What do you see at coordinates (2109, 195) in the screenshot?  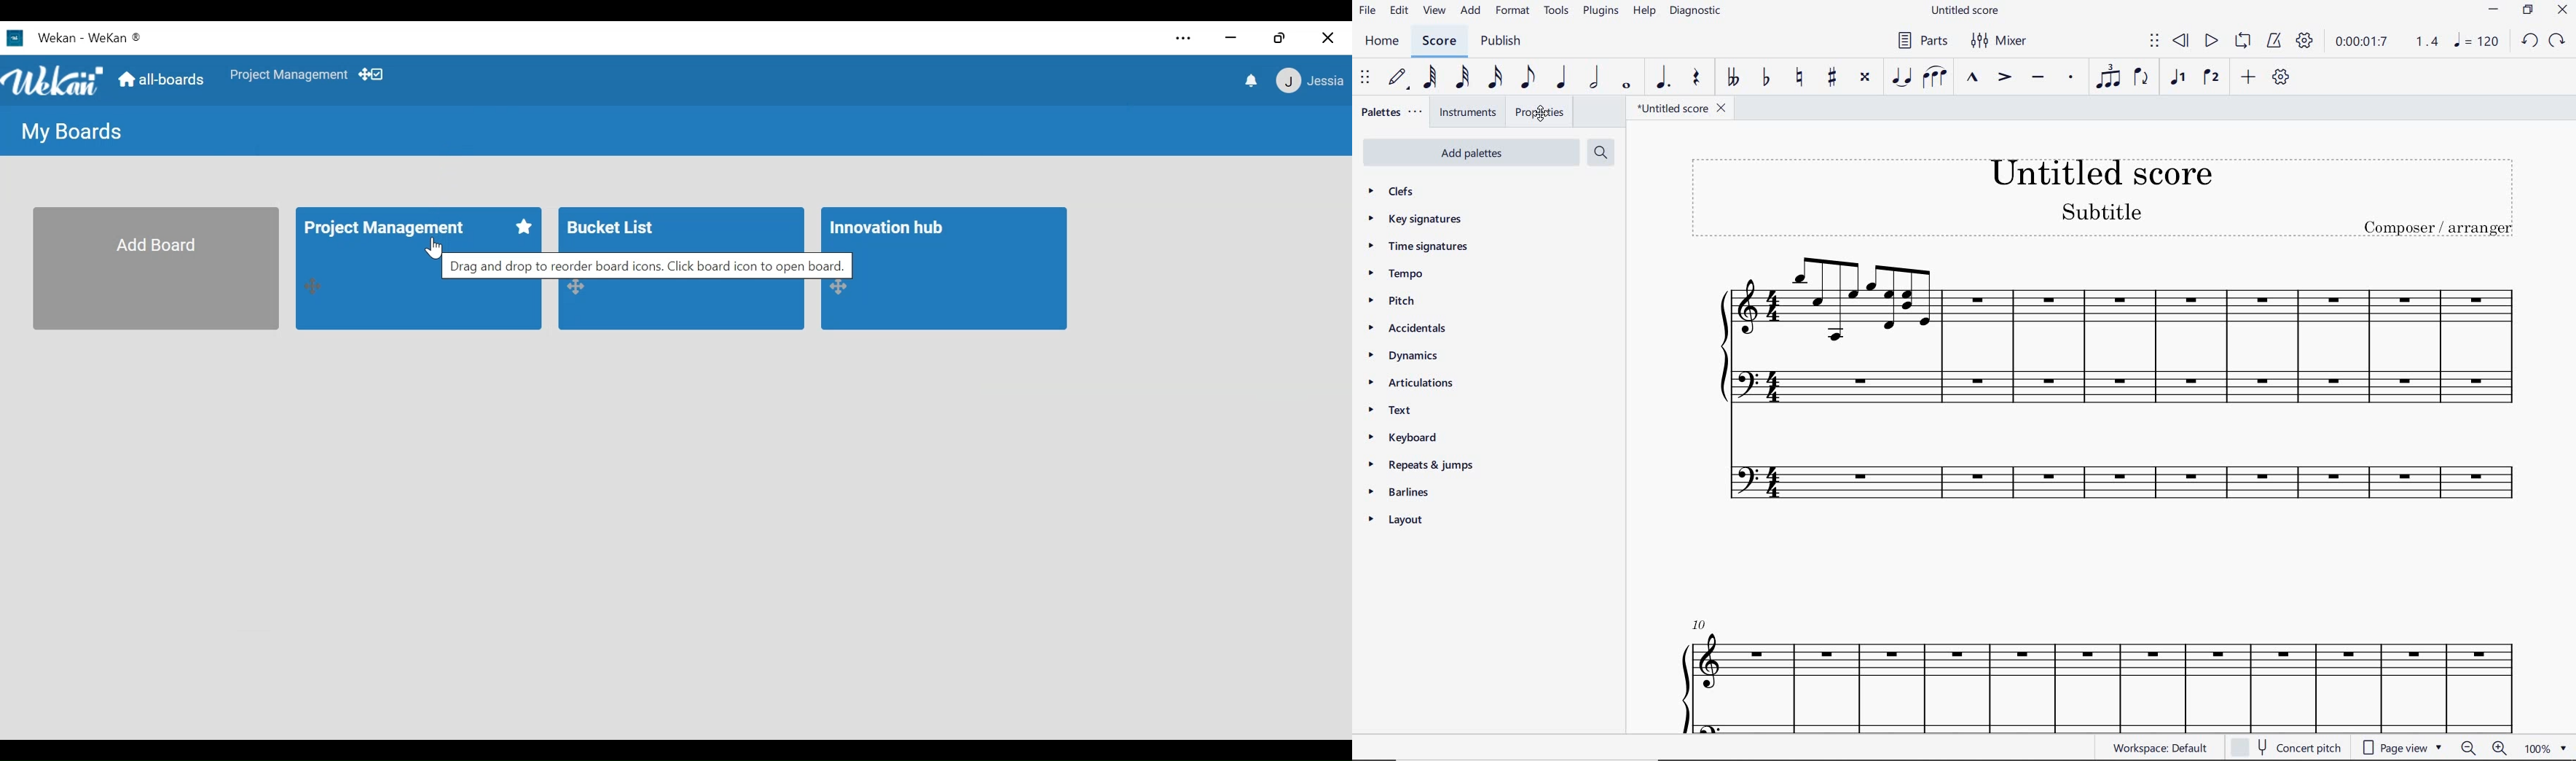 I see `TITLE` at bounding box center [2109, 195].